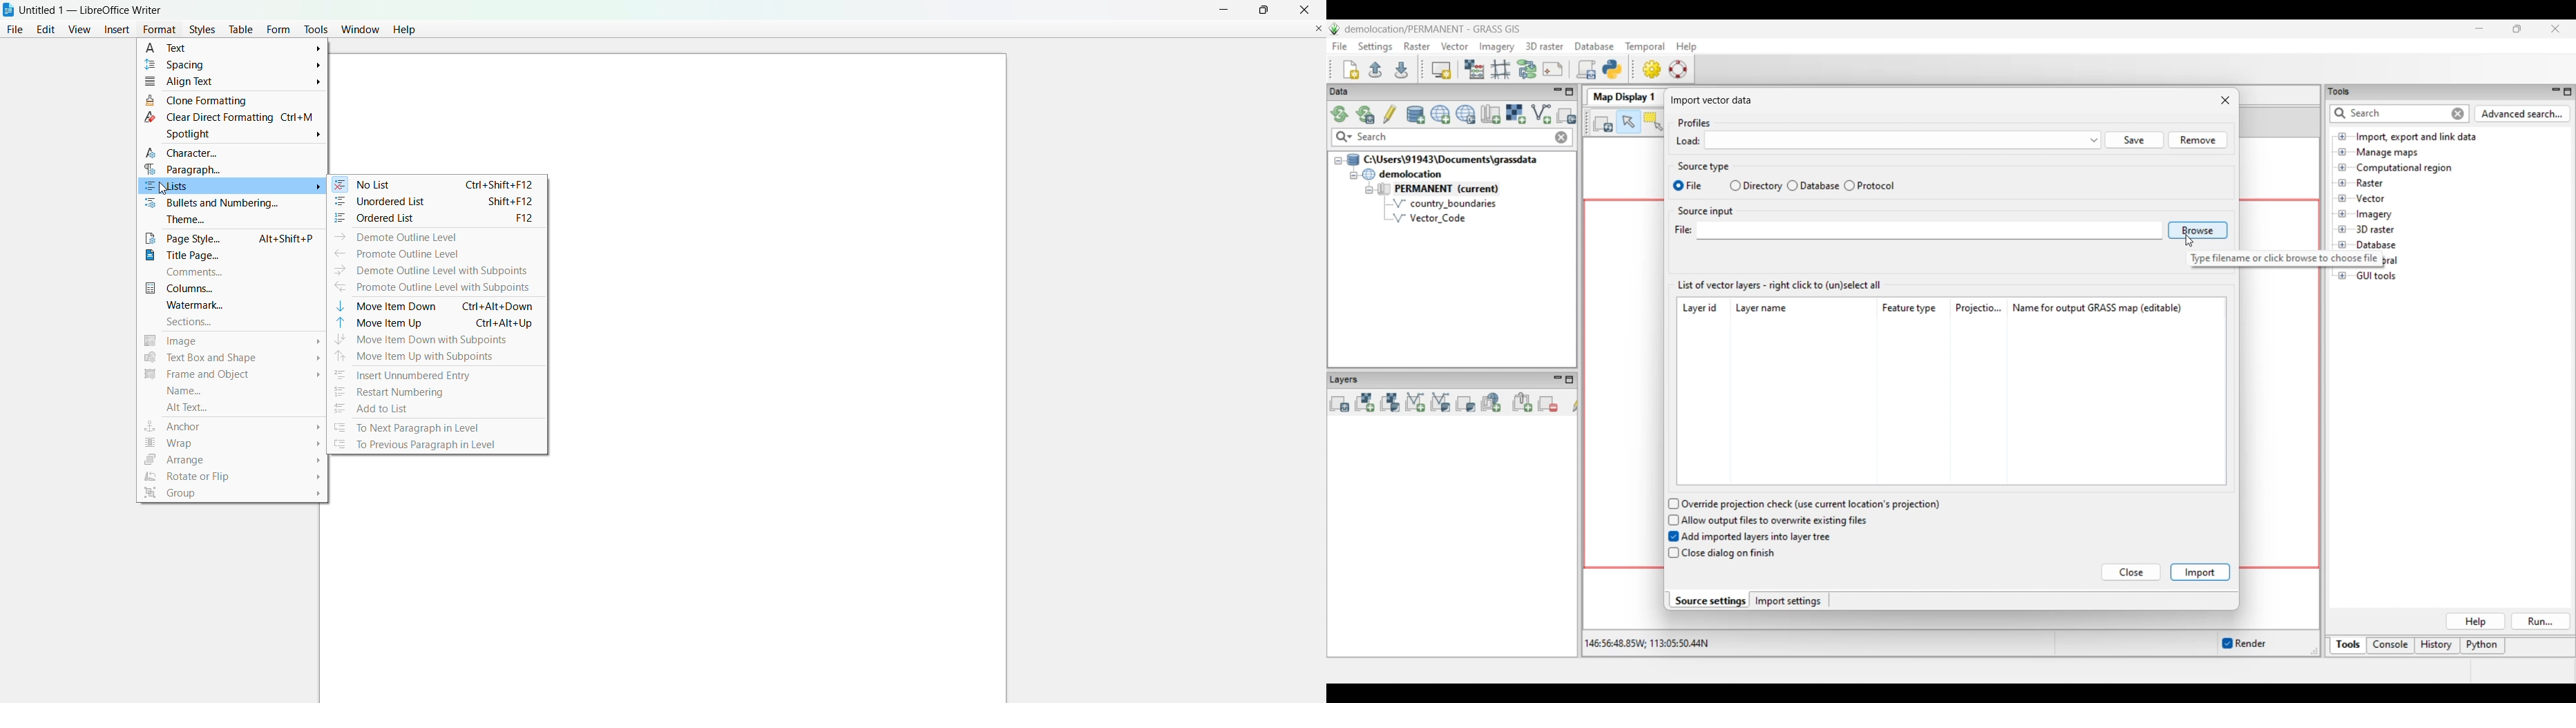 This screenshot has width=2576, height=728. Describe the element at coordinates (185, 322) in the screenshot. I see `sections` at that location.